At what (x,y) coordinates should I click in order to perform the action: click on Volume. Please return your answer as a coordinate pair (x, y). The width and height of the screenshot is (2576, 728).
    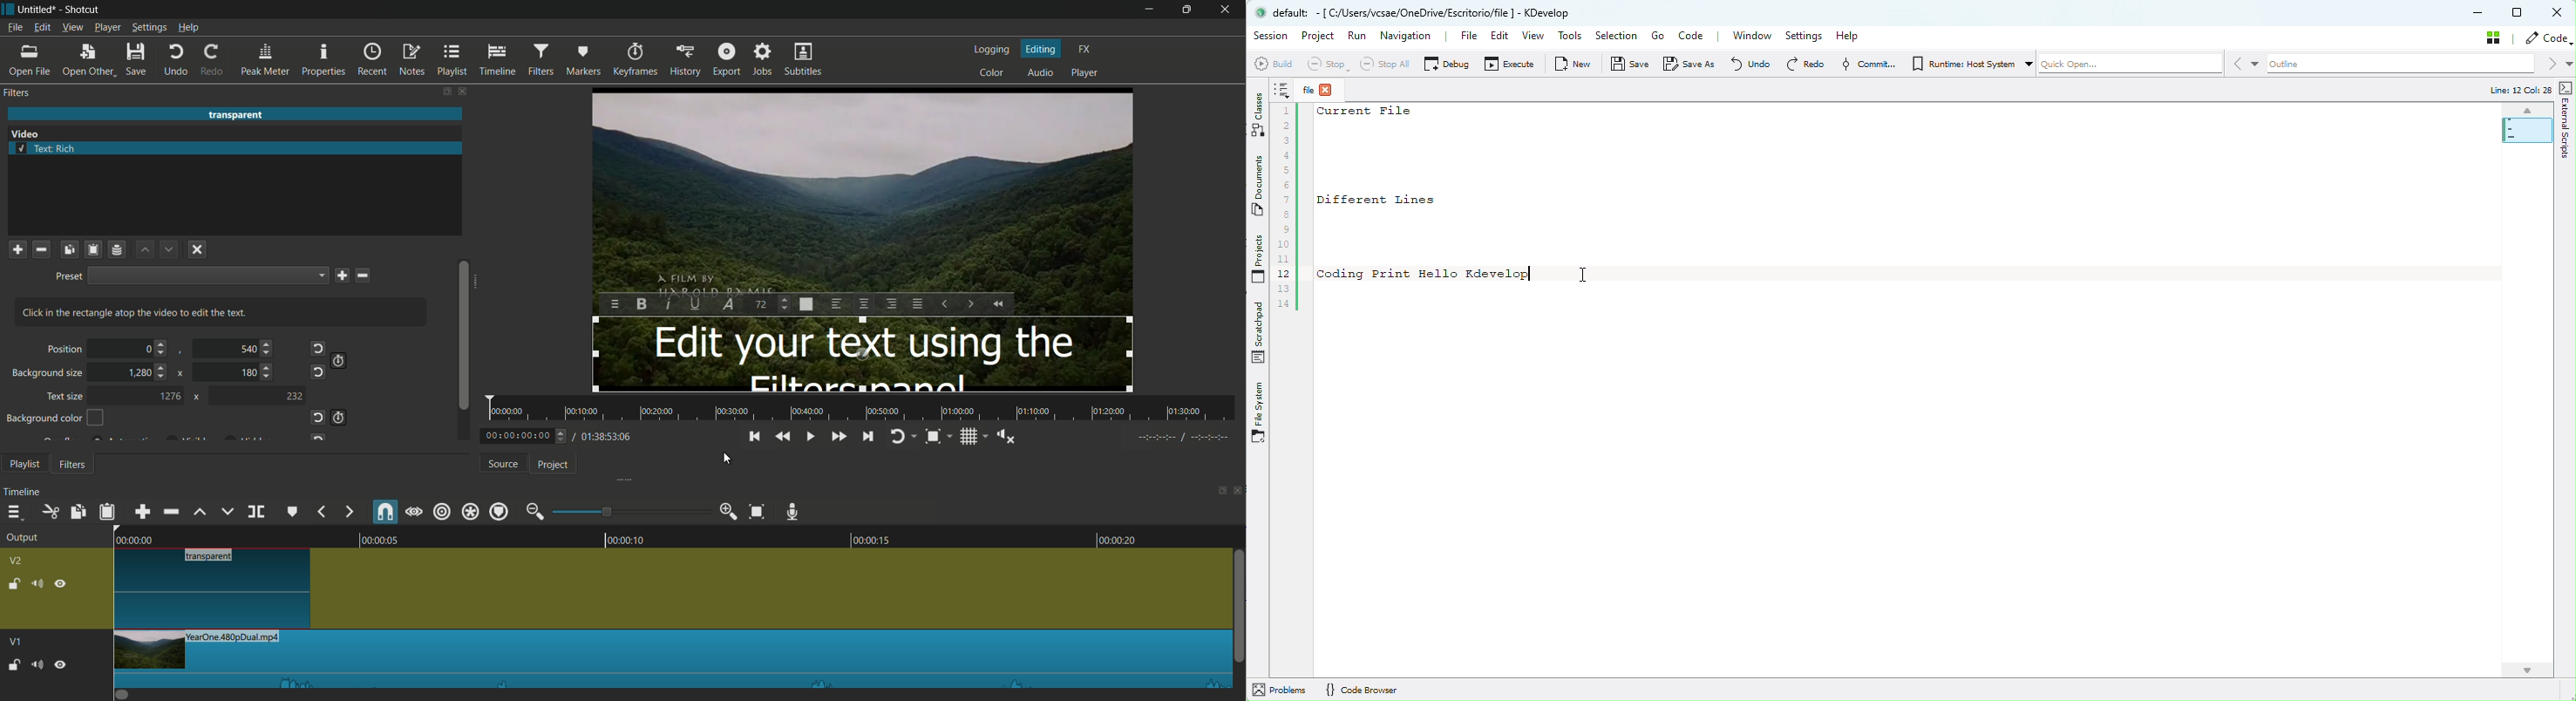
    Looking at the image, I should click on (36, 663).